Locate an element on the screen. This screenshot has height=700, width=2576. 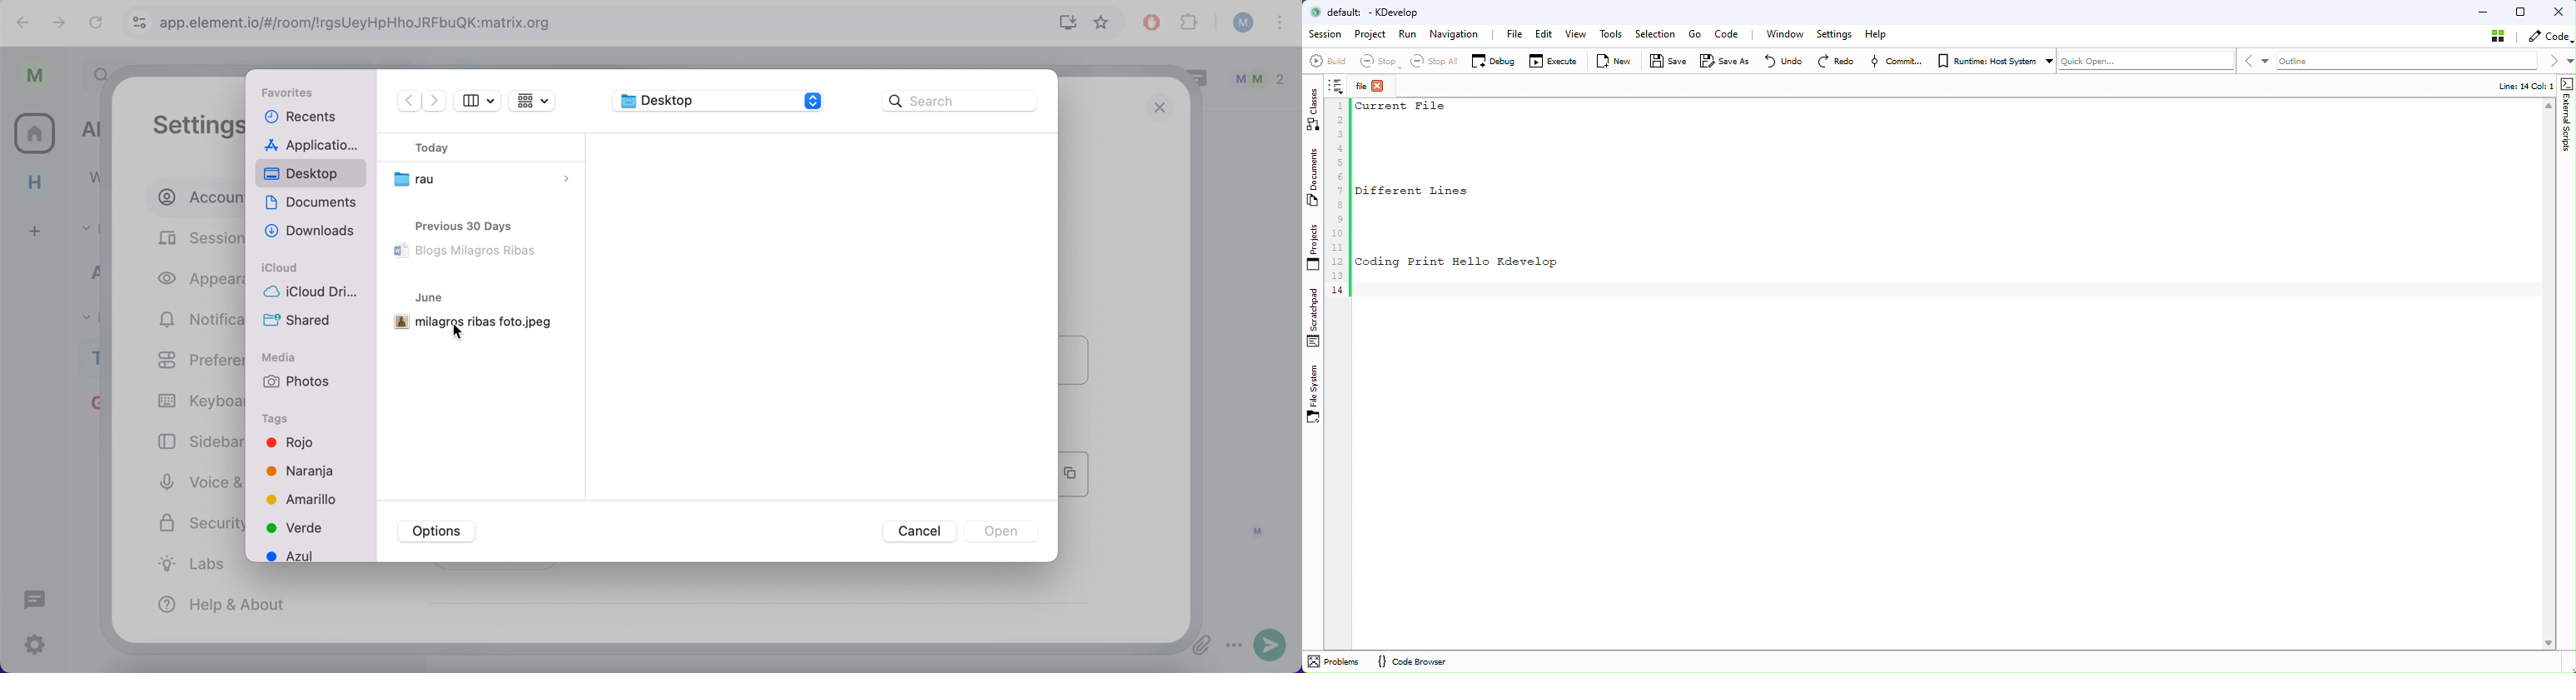
File is located at coordinates (1514, 33).